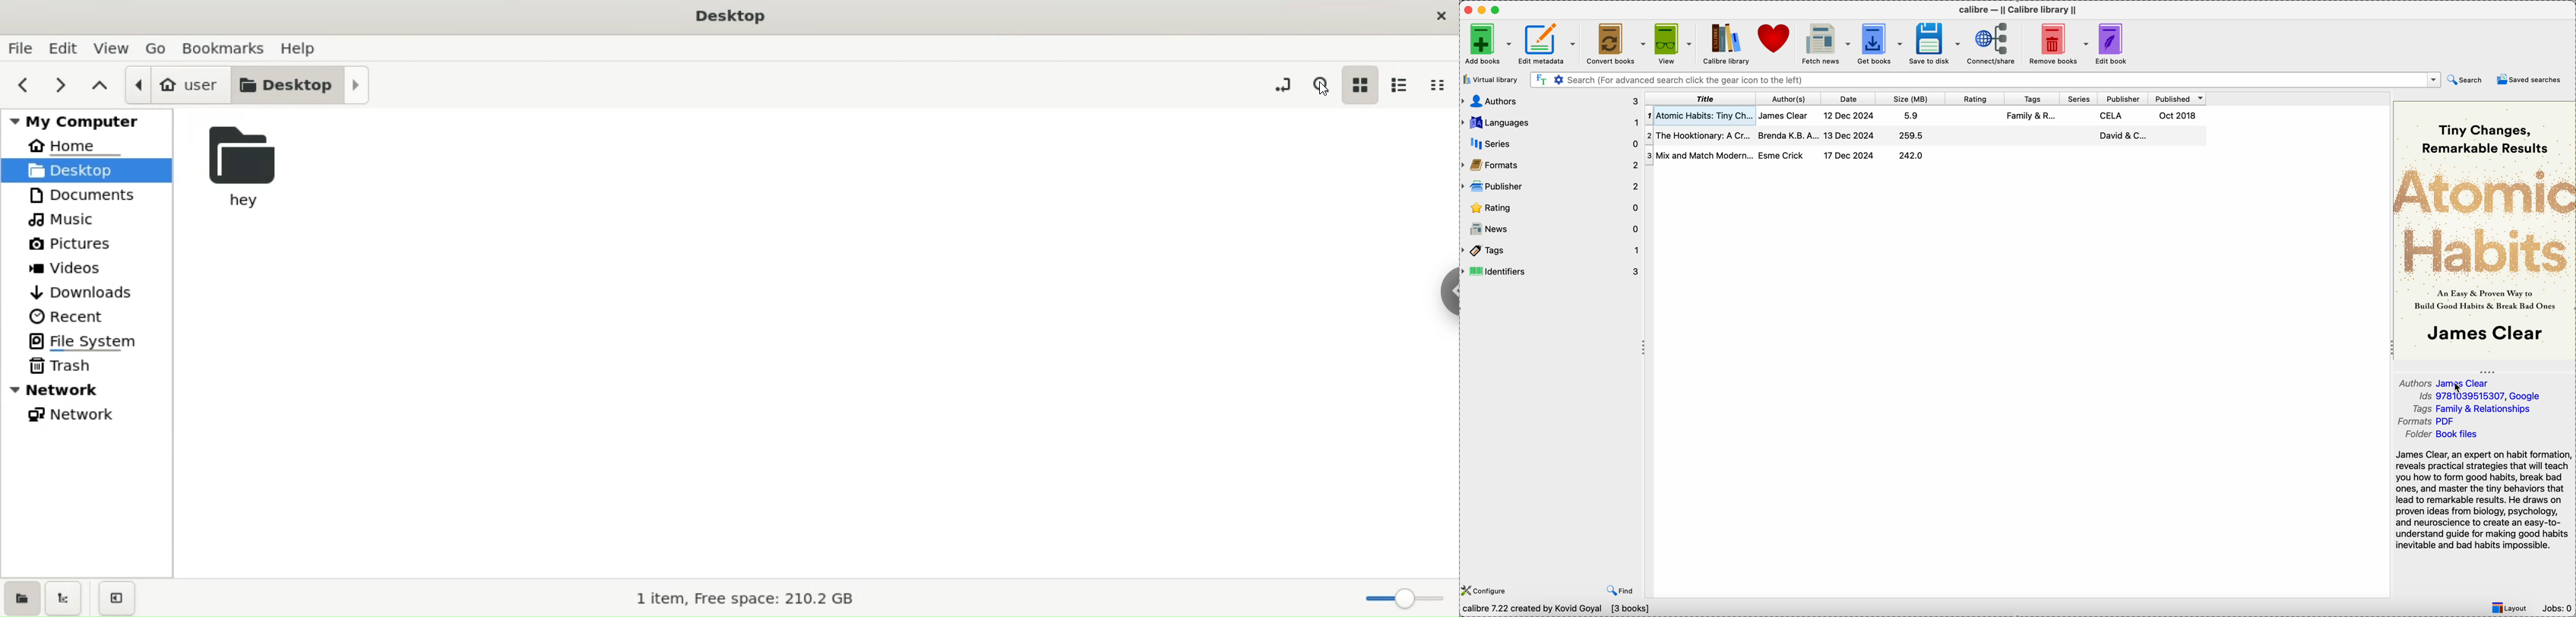 Image resolution: width=2576 pixels, height=644 pixels. I want to click on edit book, so click(2112, 44).